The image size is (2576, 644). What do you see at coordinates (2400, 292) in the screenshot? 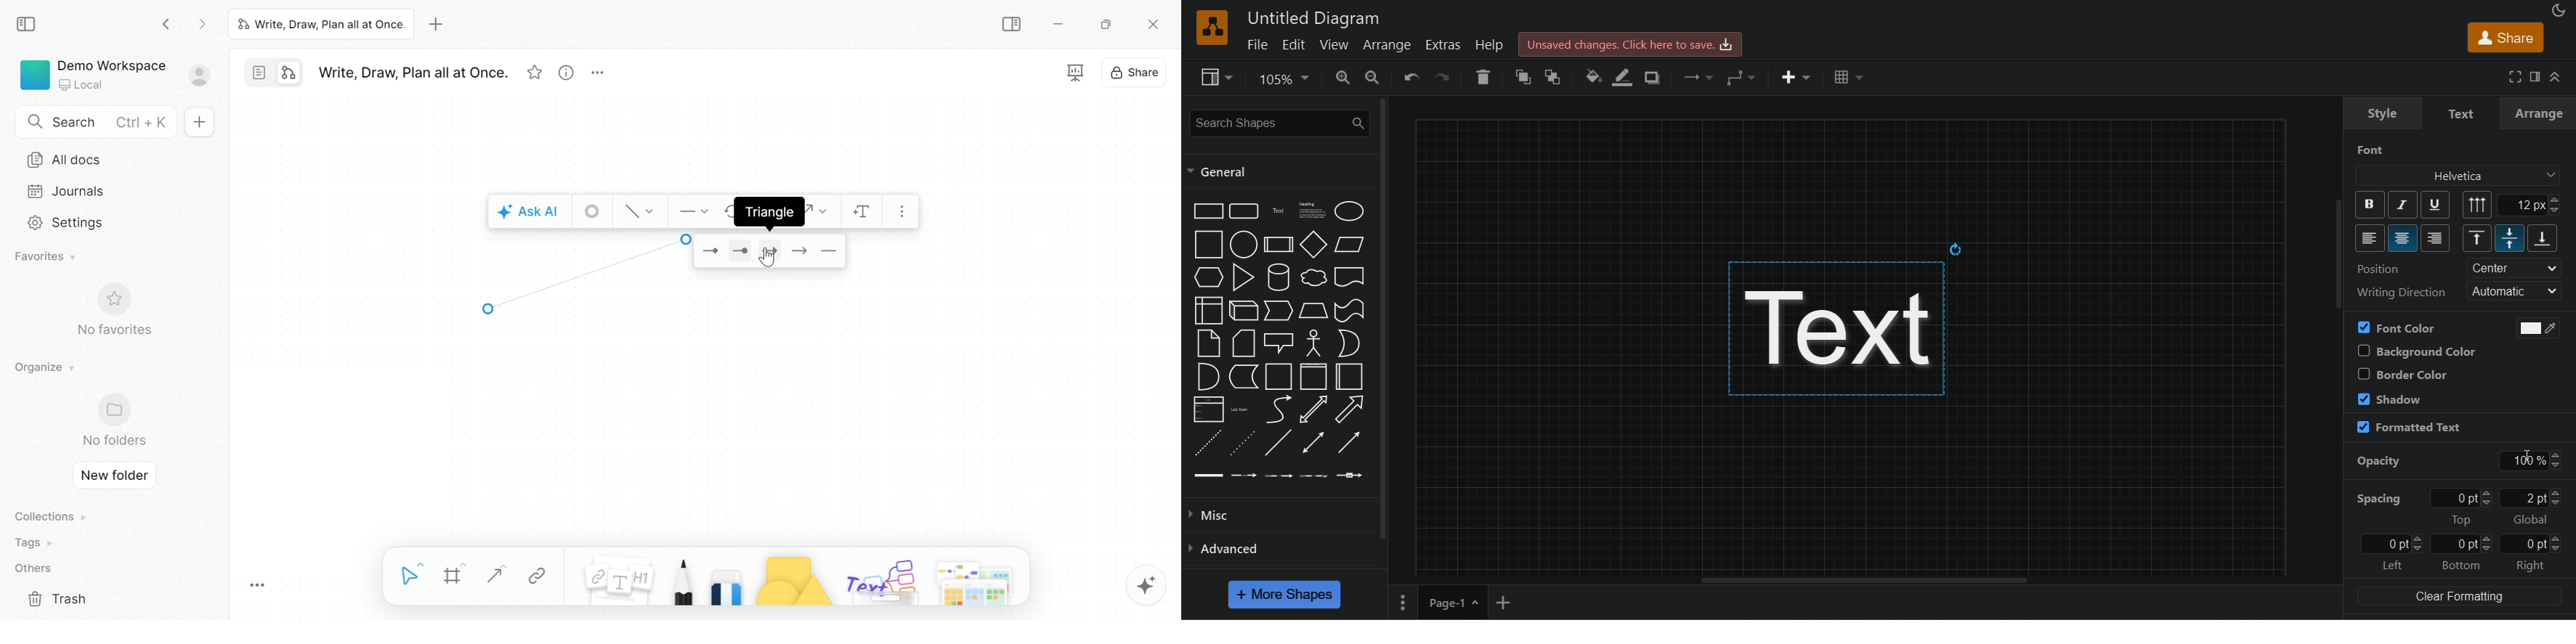
I see `writing direction` at bounding box center [2400, 292].